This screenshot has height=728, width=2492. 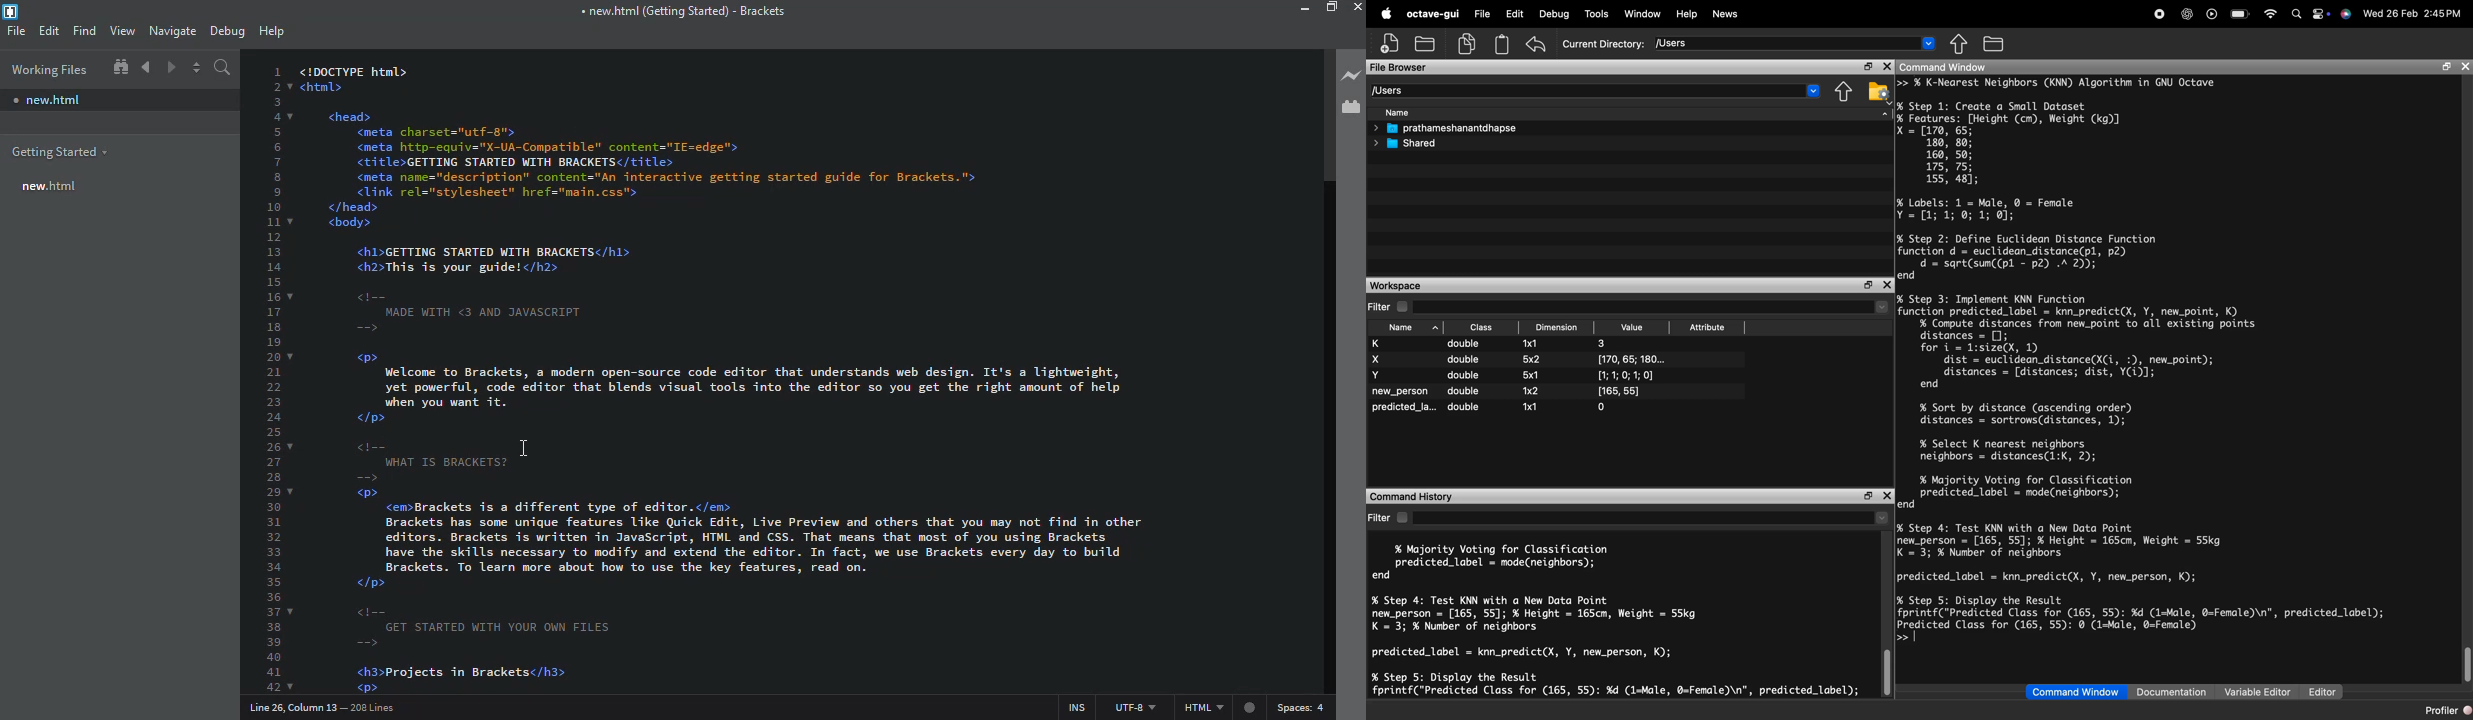 What do you see at coordinates (1888, 670) in the screenshot?
I see `scroll bar` at bounding box center [1888, 670].